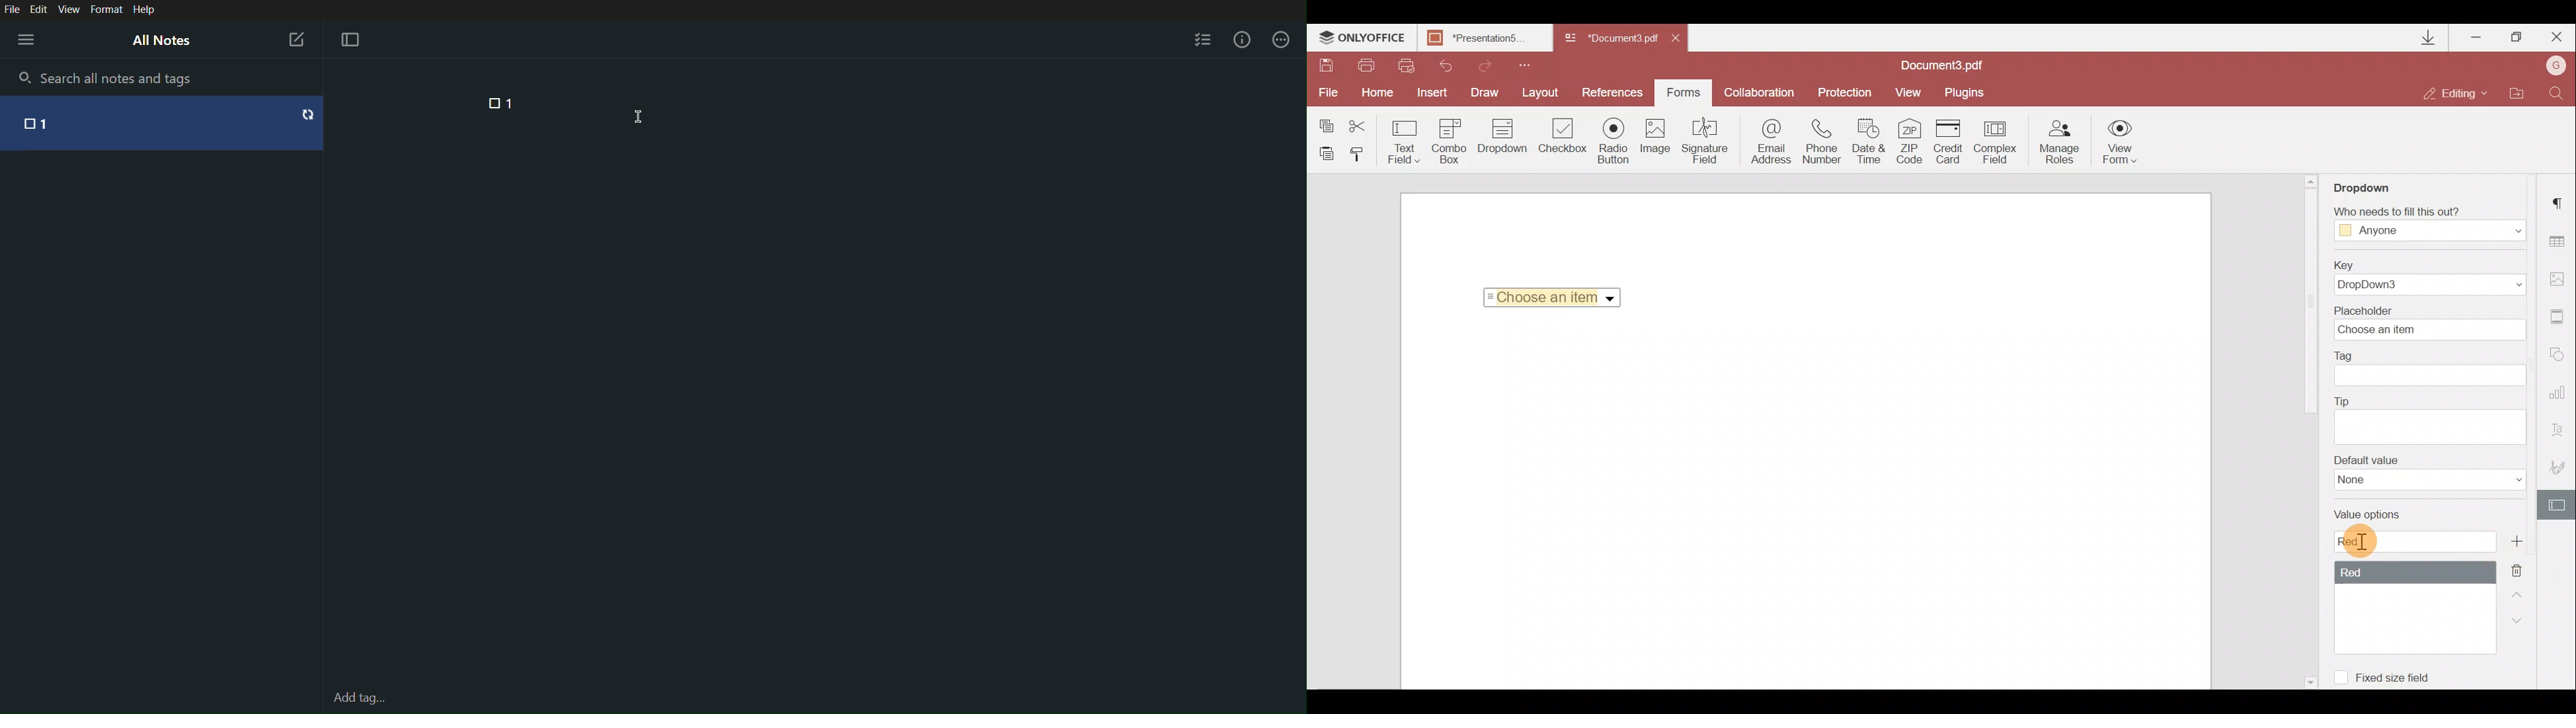 The width and height of the screenshot is (2576, 728). I want to click on ONLYOFFICE, so click(1363, 40).